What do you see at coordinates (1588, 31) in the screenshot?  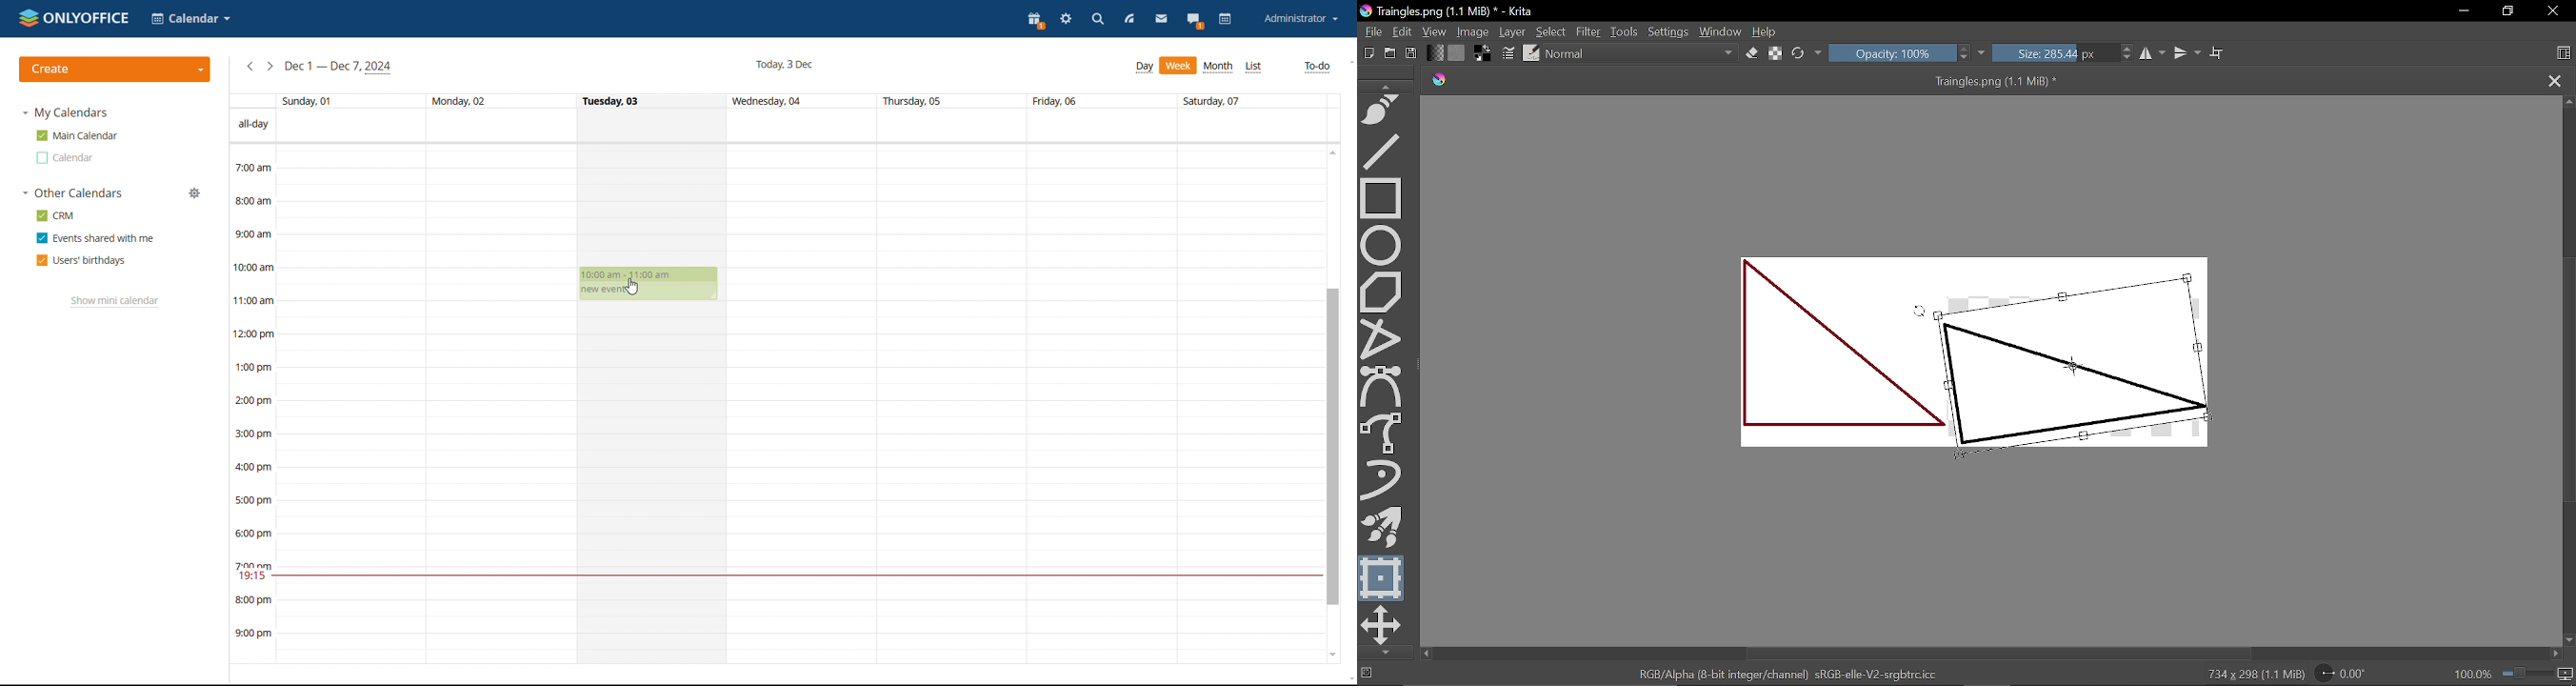 I see `Filter` at bounding box center [1588, 31].